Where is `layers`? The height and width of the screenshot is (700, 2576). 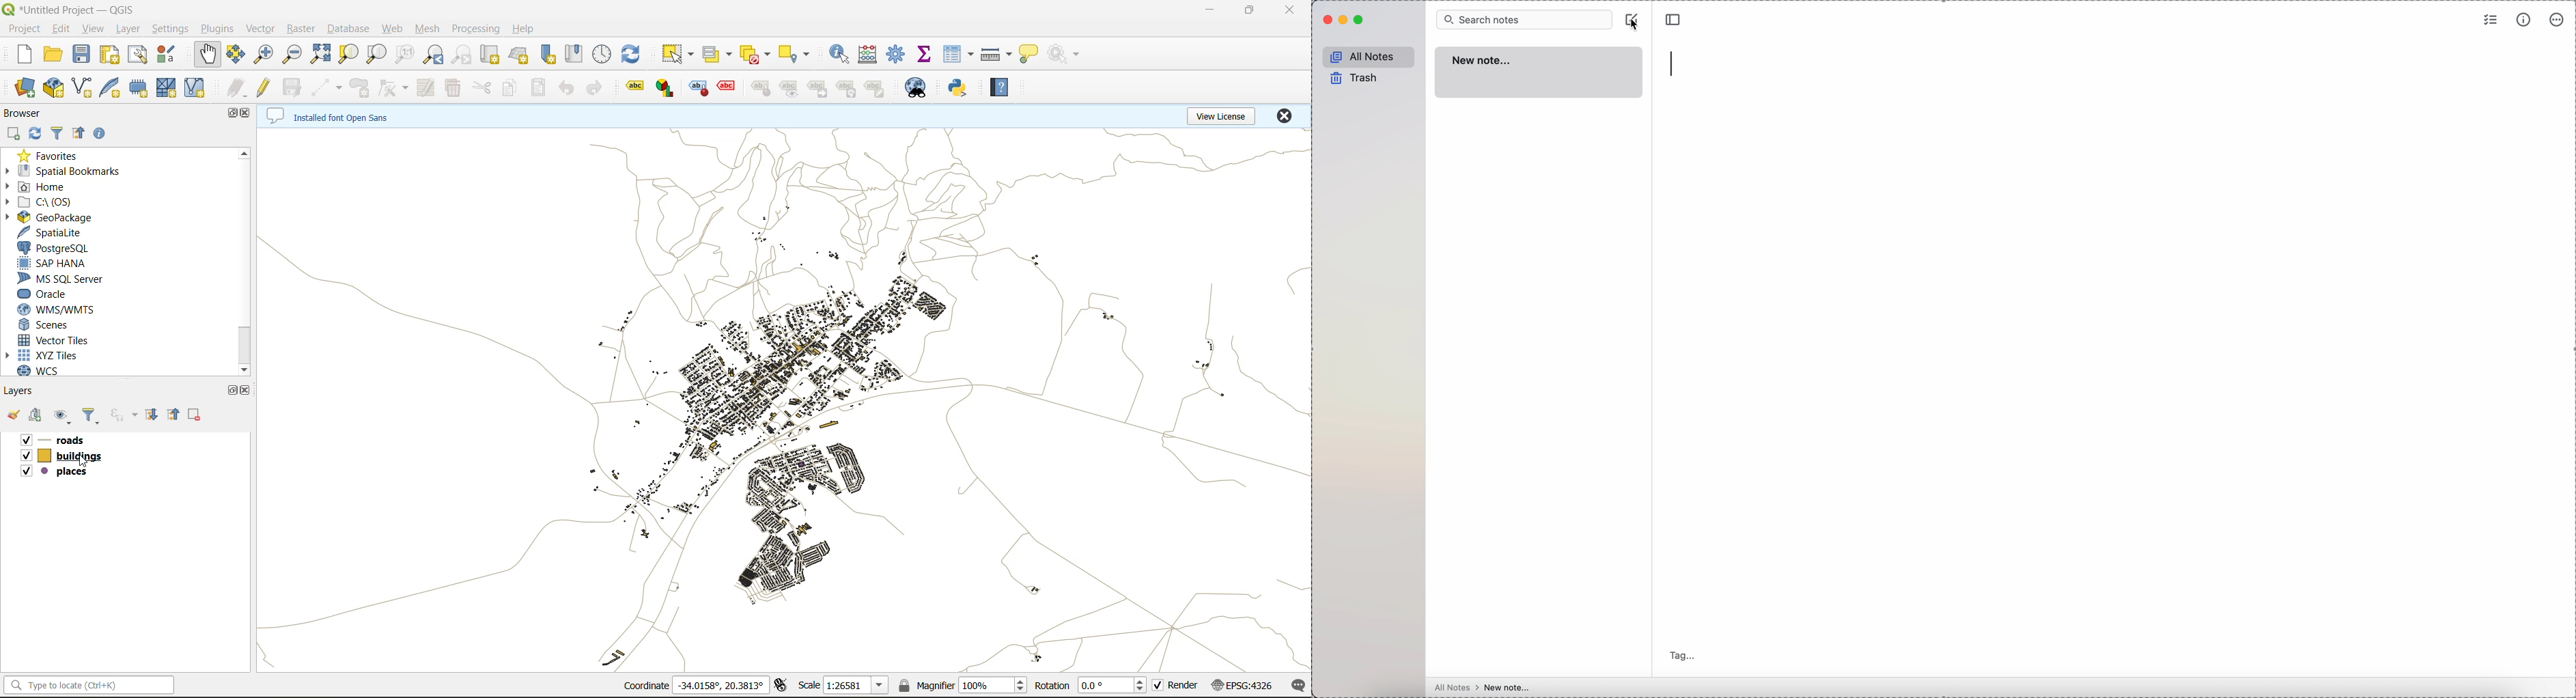
layers is located at coordinates (781, 398).